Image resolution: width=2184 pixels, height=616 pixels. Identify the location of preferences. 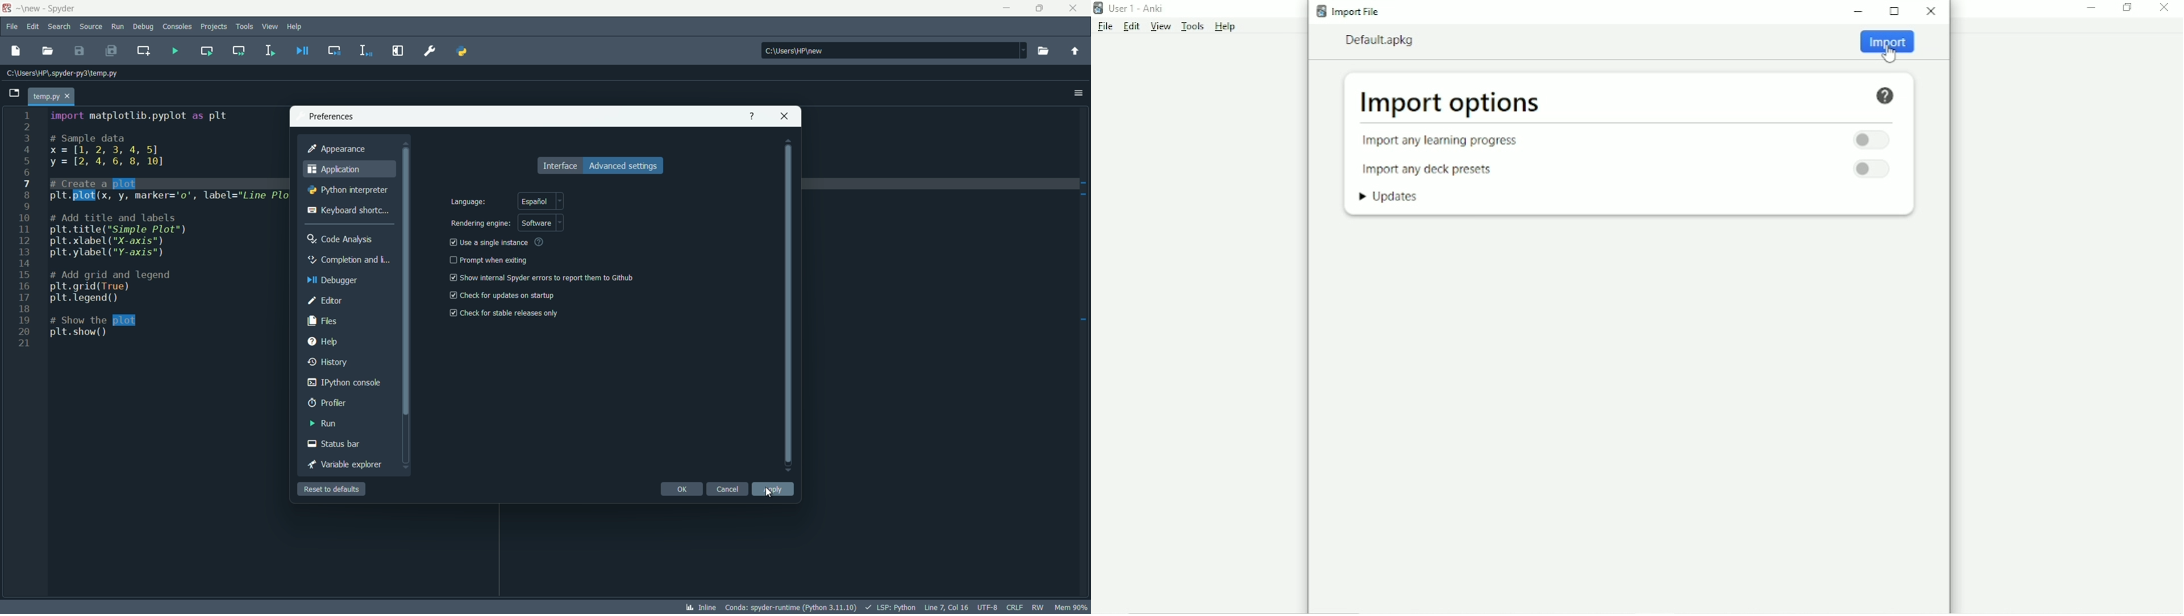
(332, 117).